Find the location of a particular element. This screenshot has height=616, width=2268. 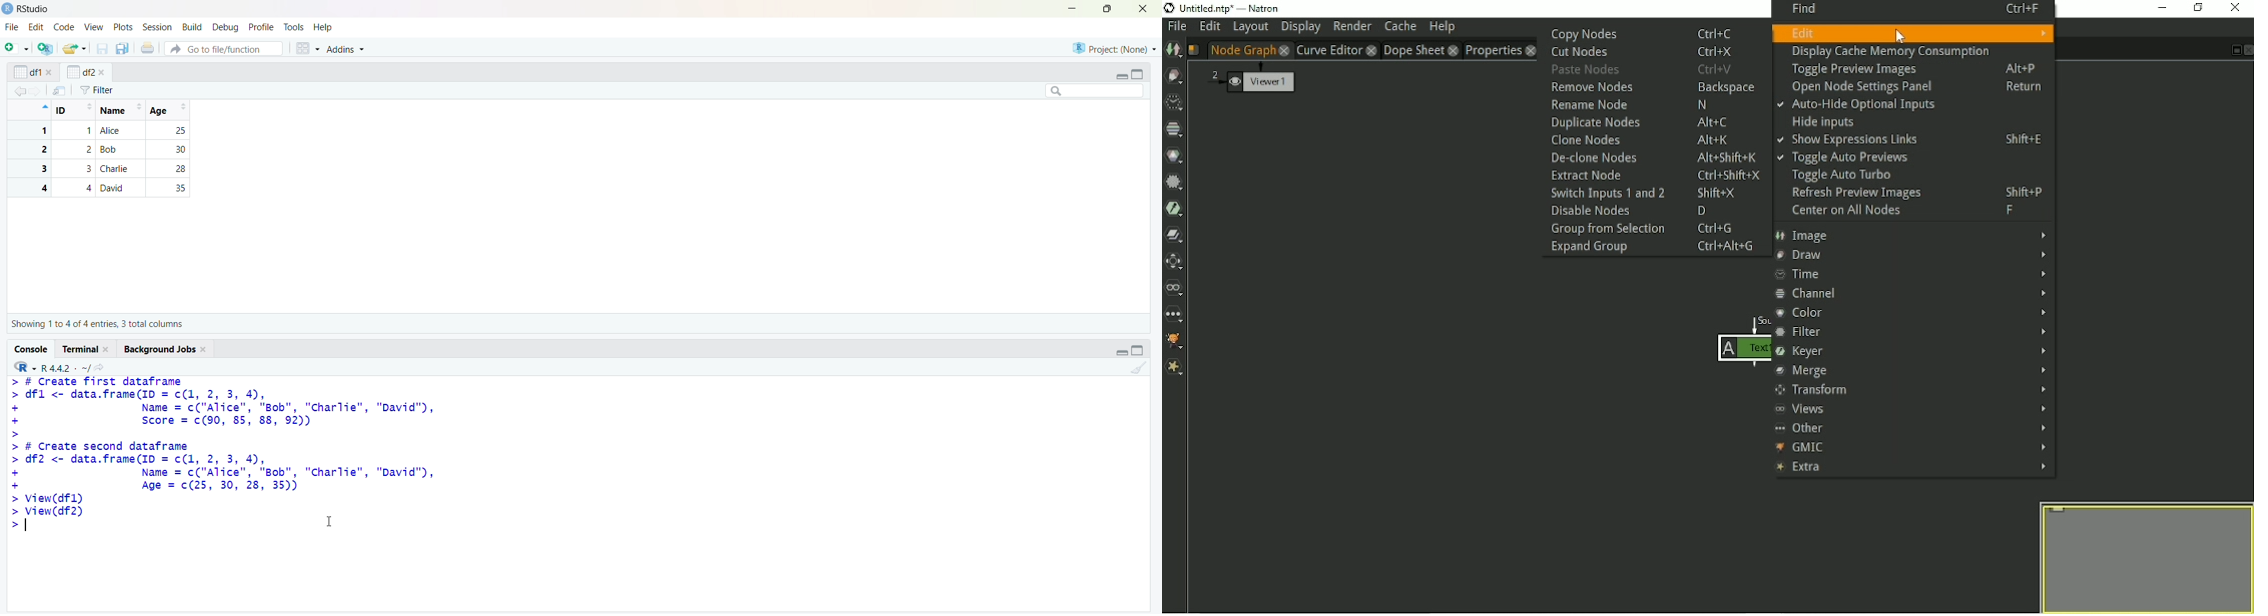

Name is located at coordinates (120, 110).